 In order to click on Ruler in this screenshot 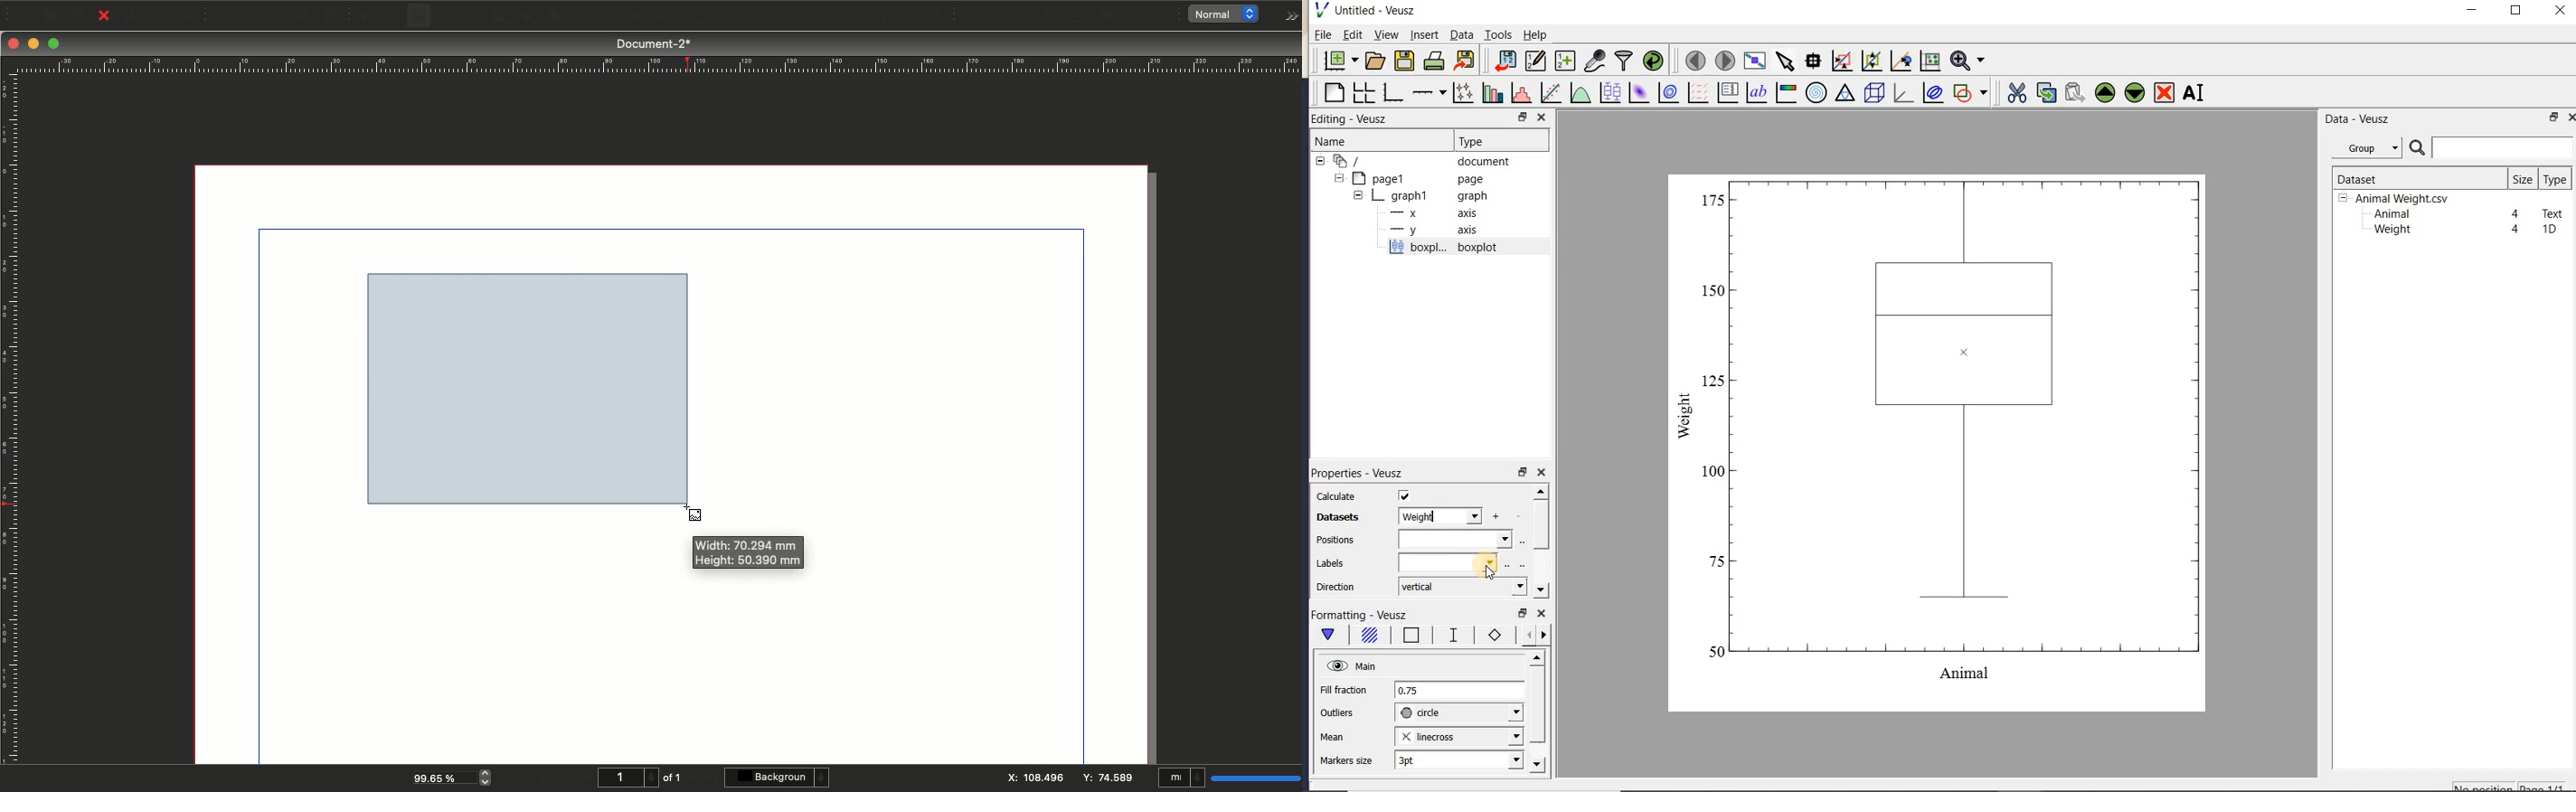, I will do `click(12, 420)`.